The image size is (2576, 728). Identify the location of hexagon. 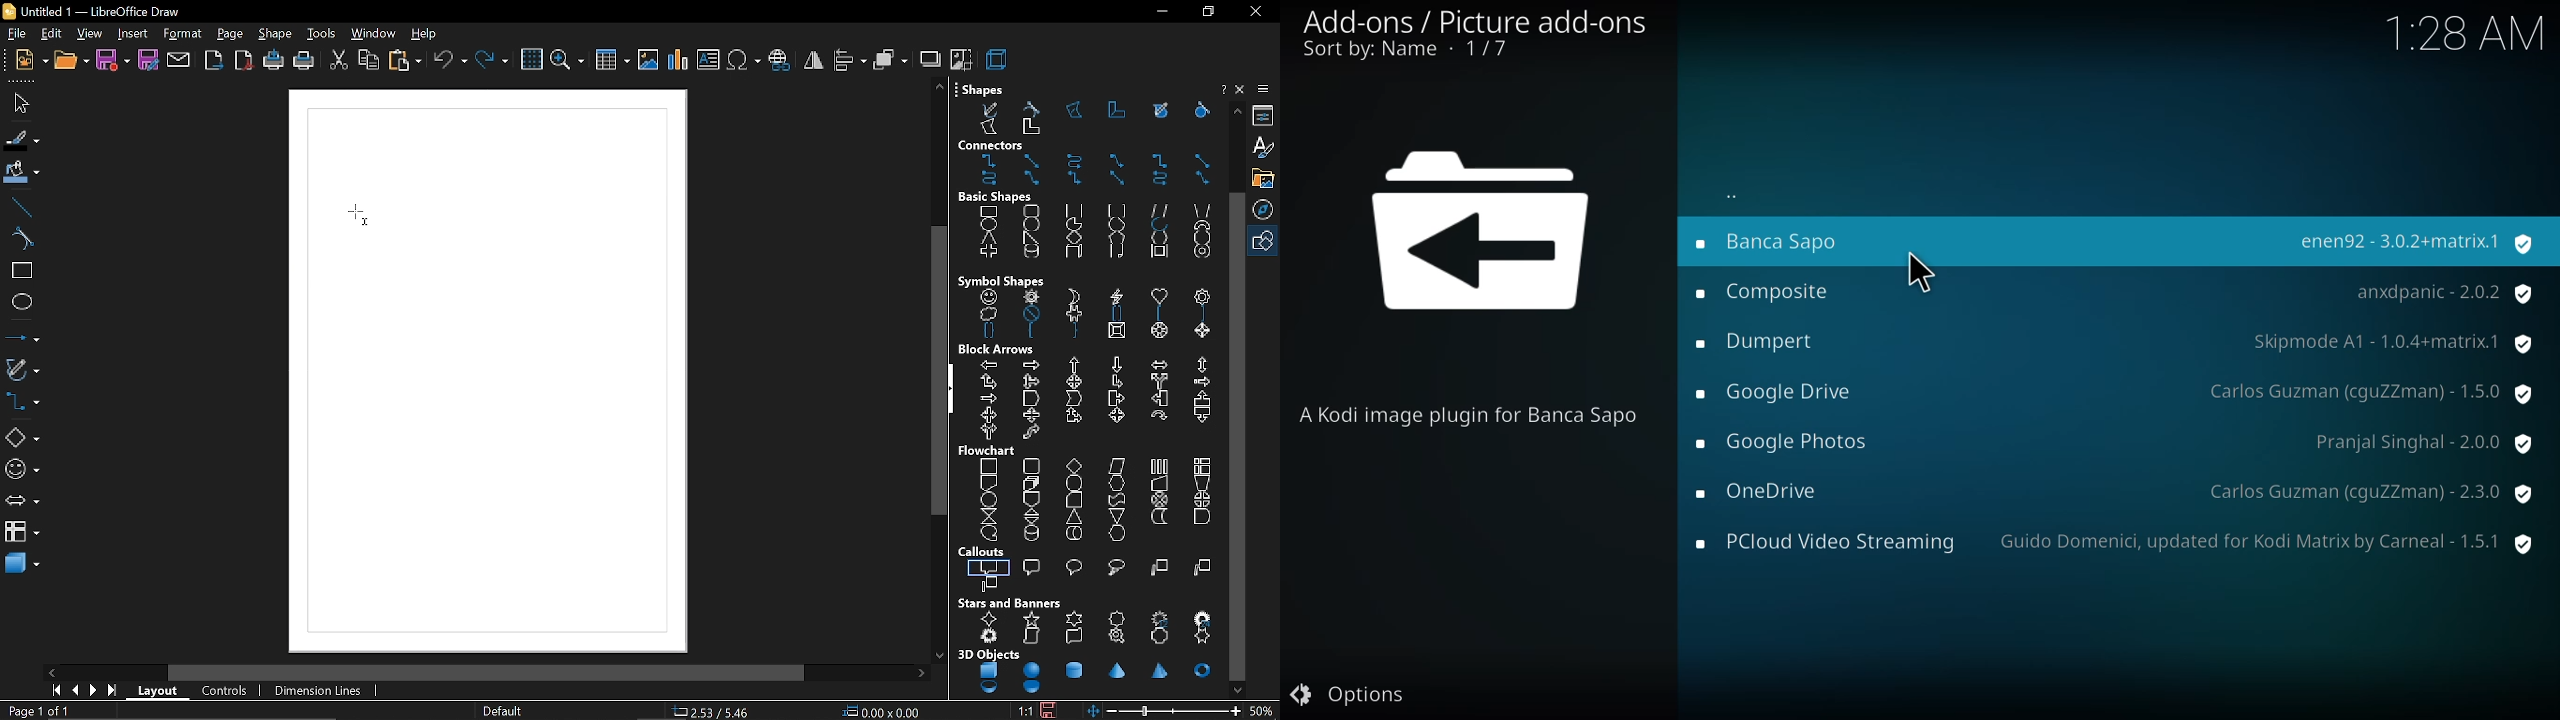
(1158, 238).